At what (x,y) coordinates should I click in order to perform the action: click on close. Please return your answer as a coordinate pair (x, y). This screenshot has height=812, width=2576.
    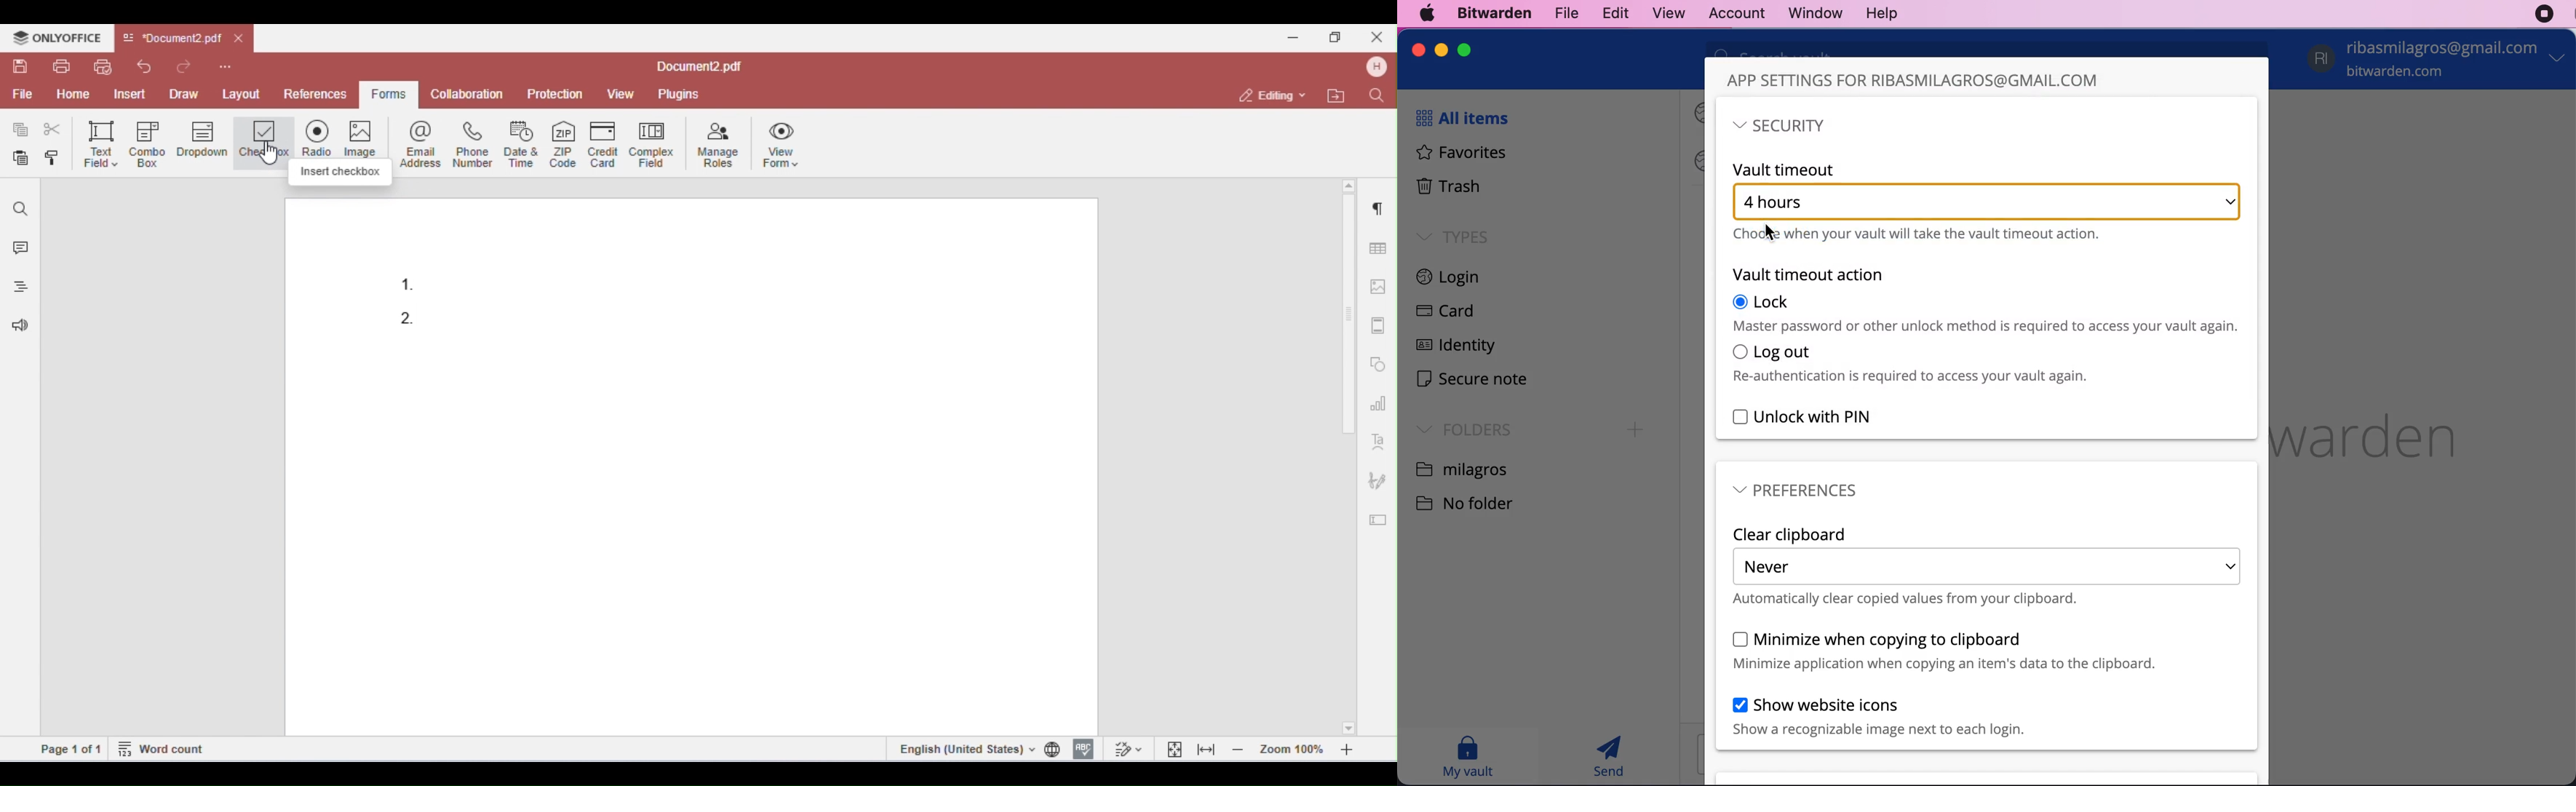
    Looking at the image, I should click on (1419, 50).